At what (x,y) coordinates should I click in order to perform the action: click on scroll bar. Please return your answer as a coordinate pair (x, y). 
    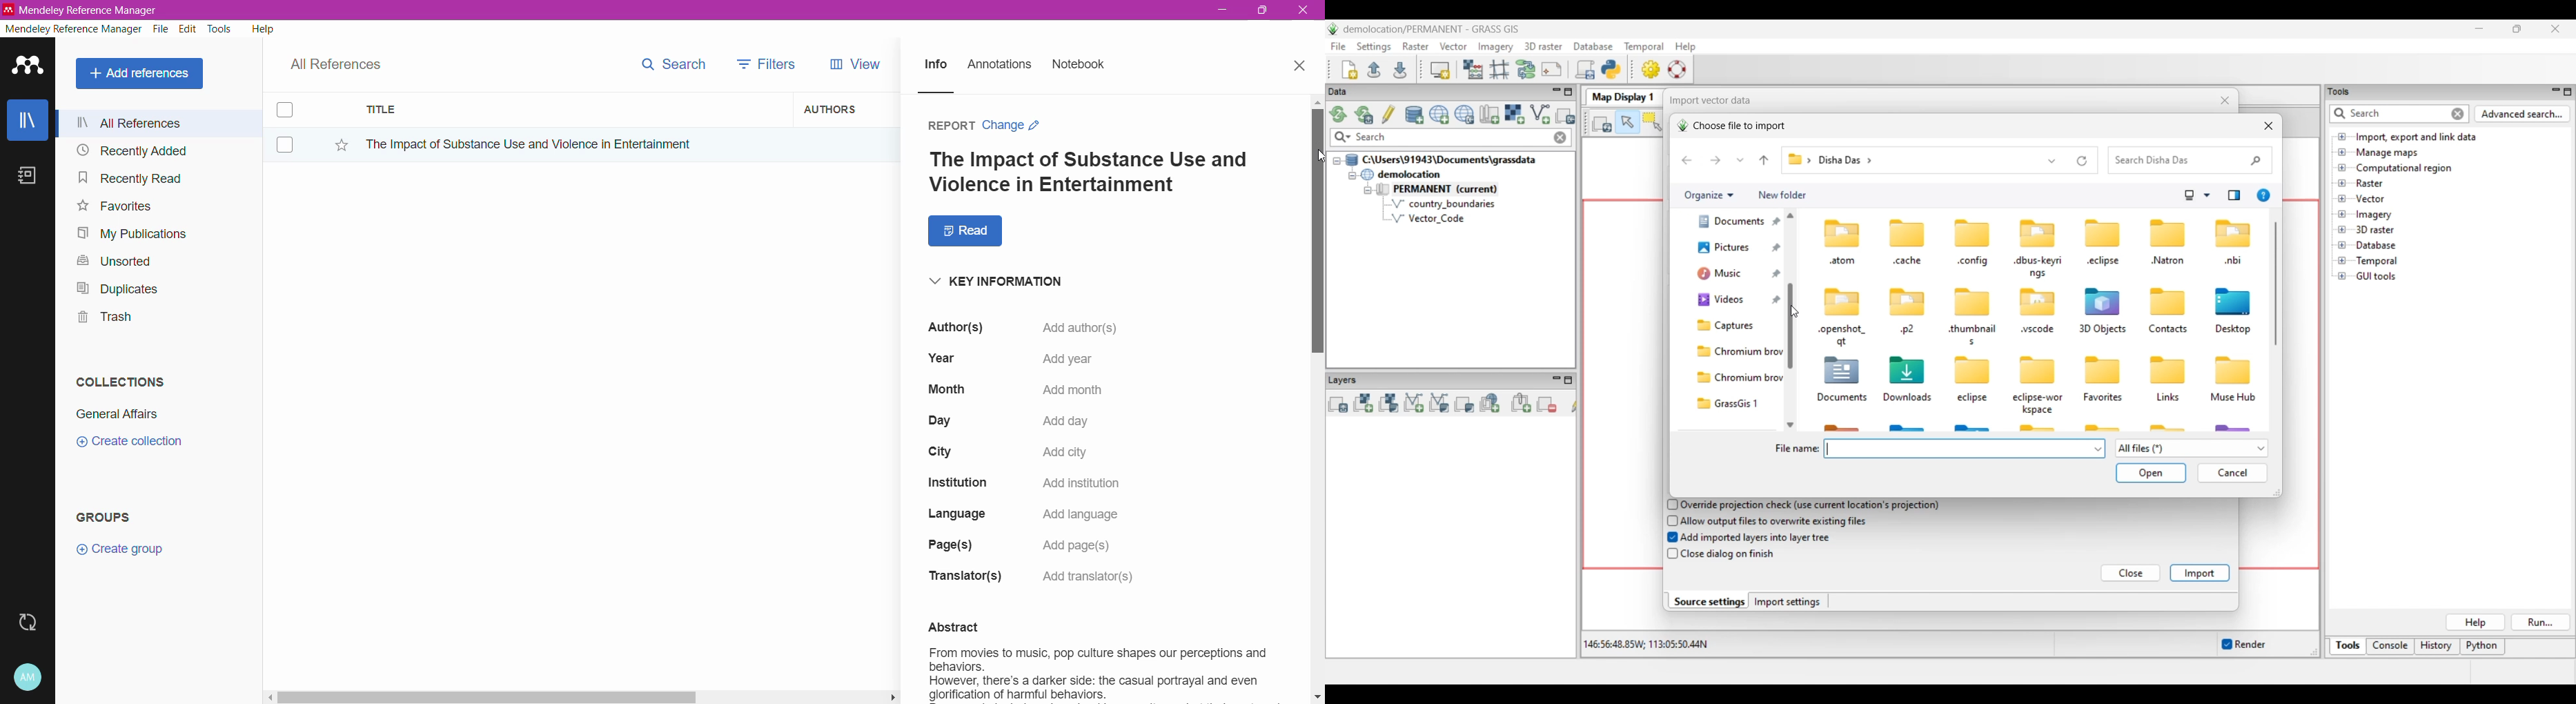
    Looking at the image, I should click on (1315, 225).